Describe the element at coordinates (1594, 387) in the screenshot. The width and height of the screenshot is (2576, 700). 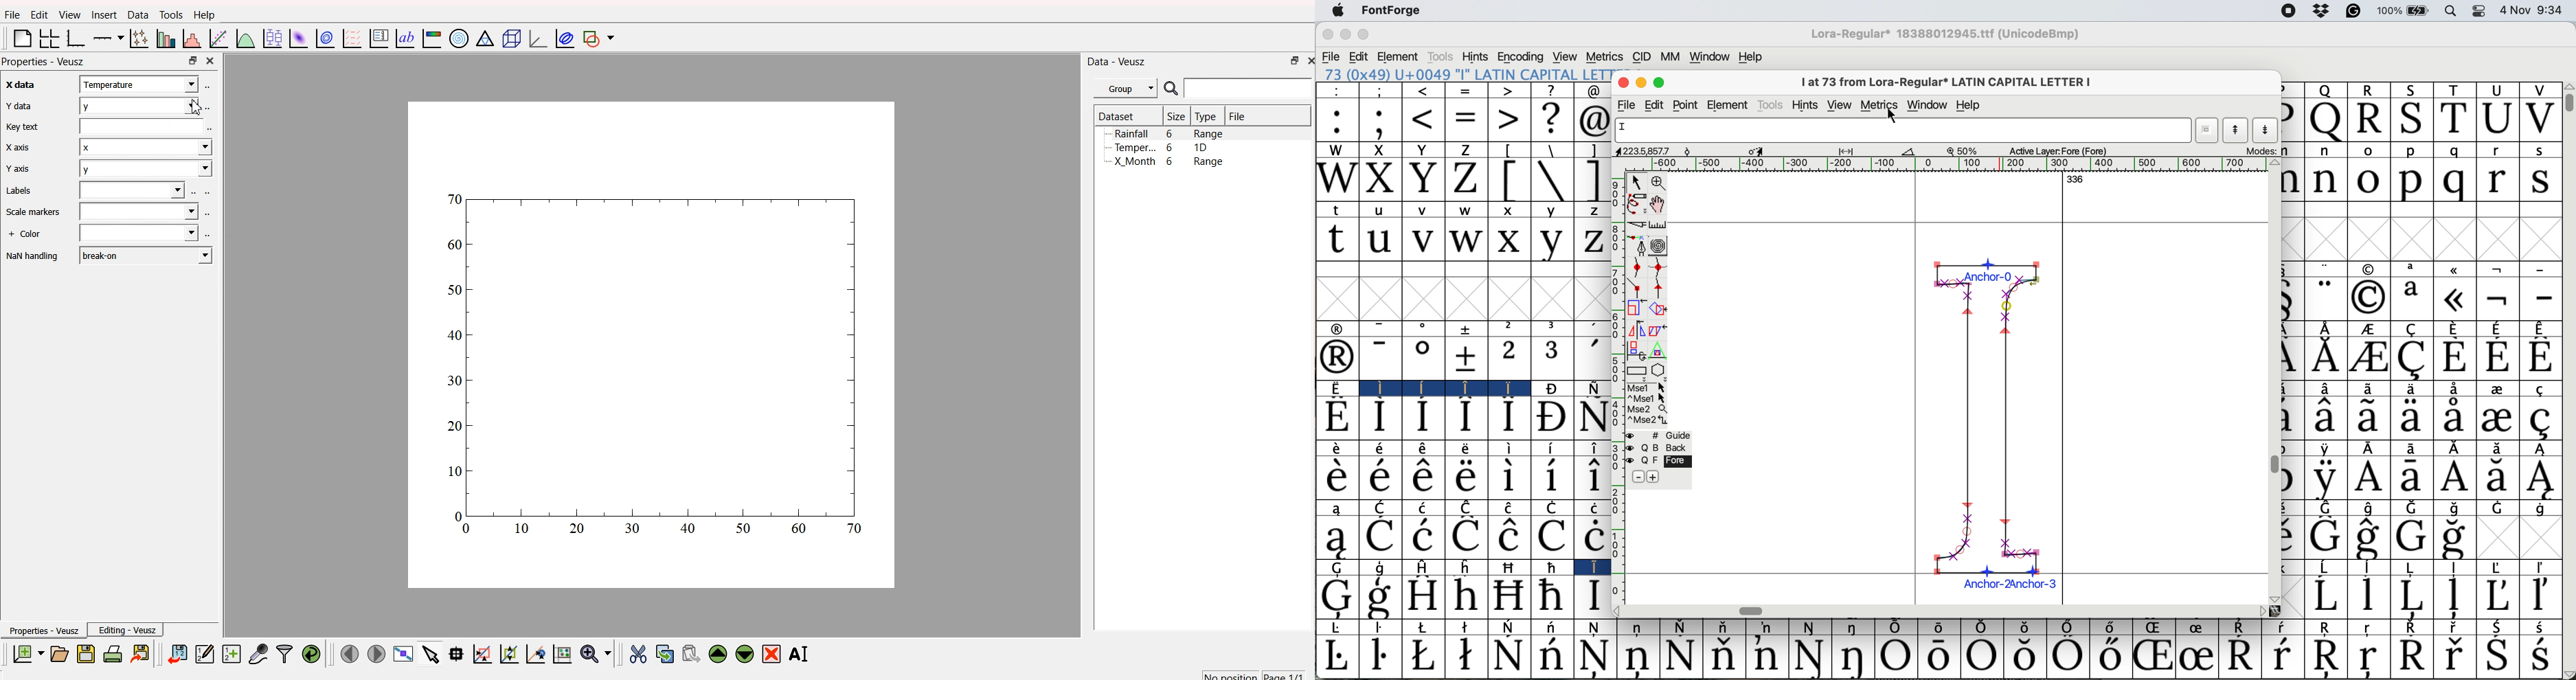
I see `Symbol` at that location.